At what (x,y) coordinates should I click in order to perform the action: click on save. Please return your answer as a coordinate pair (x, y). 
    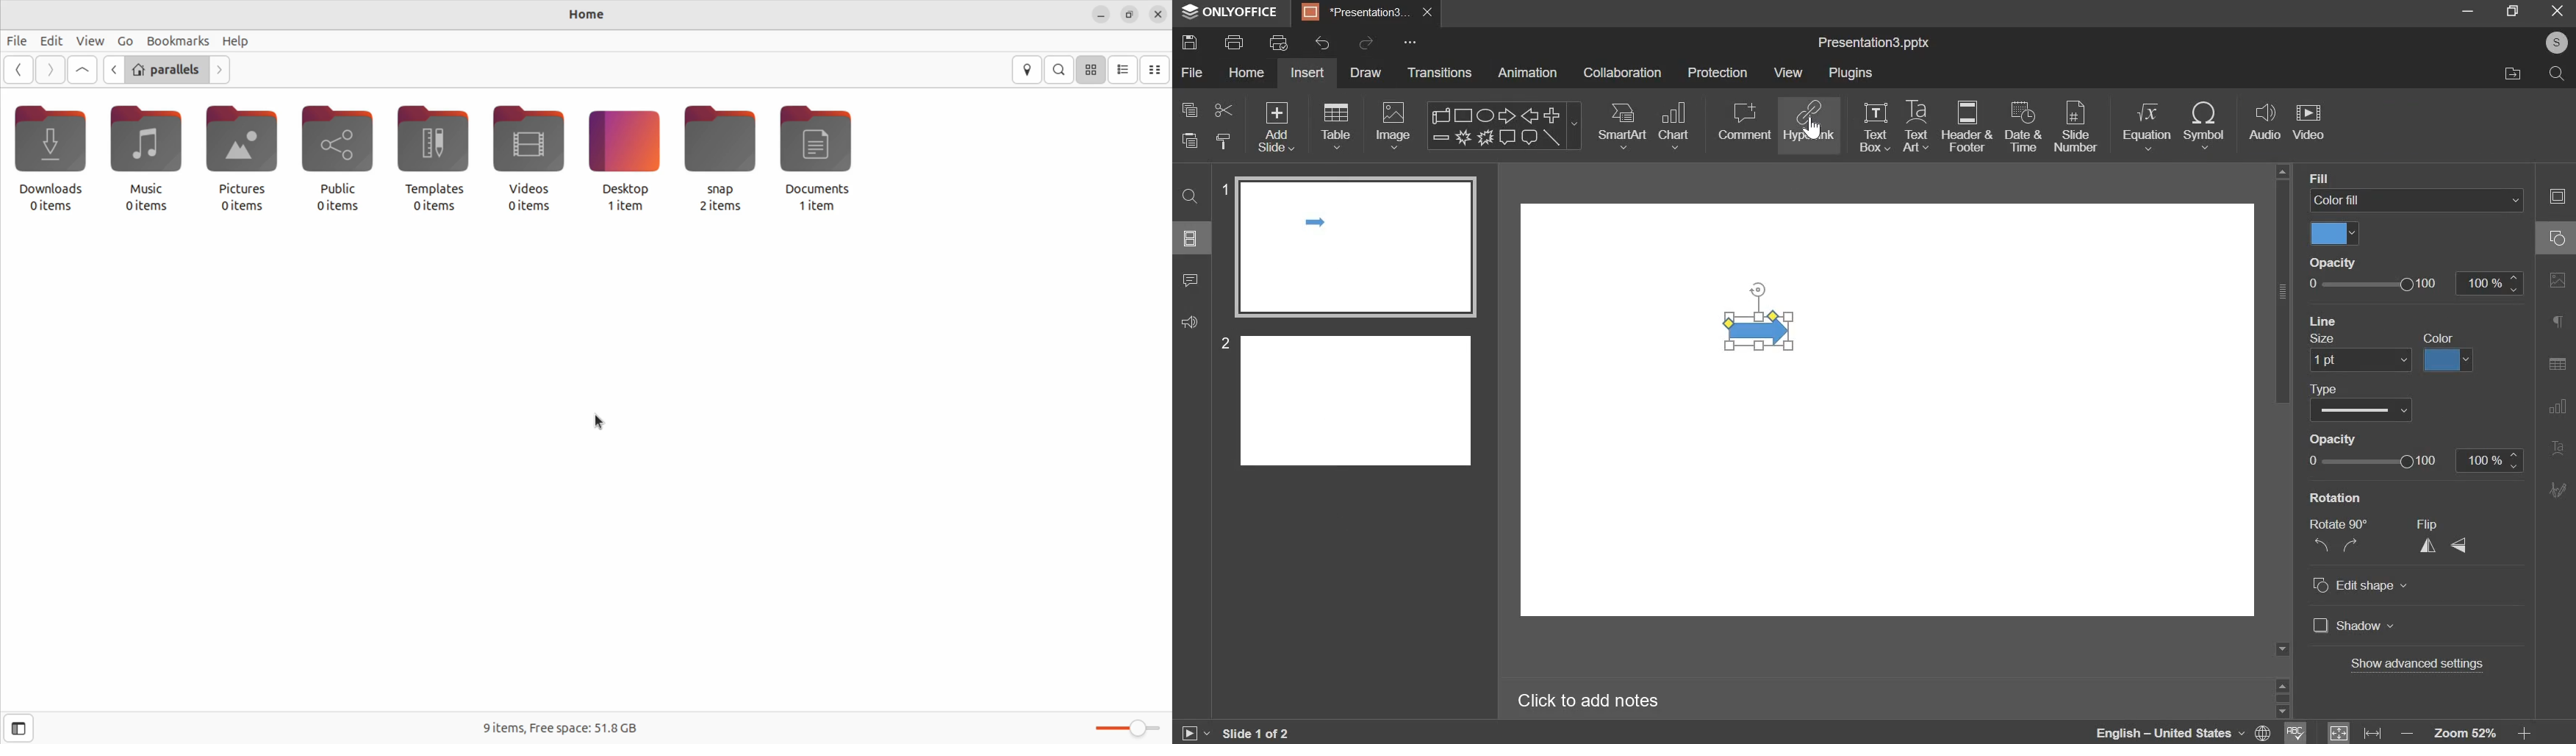
    Looking at the image, I should click on (1190, 41).